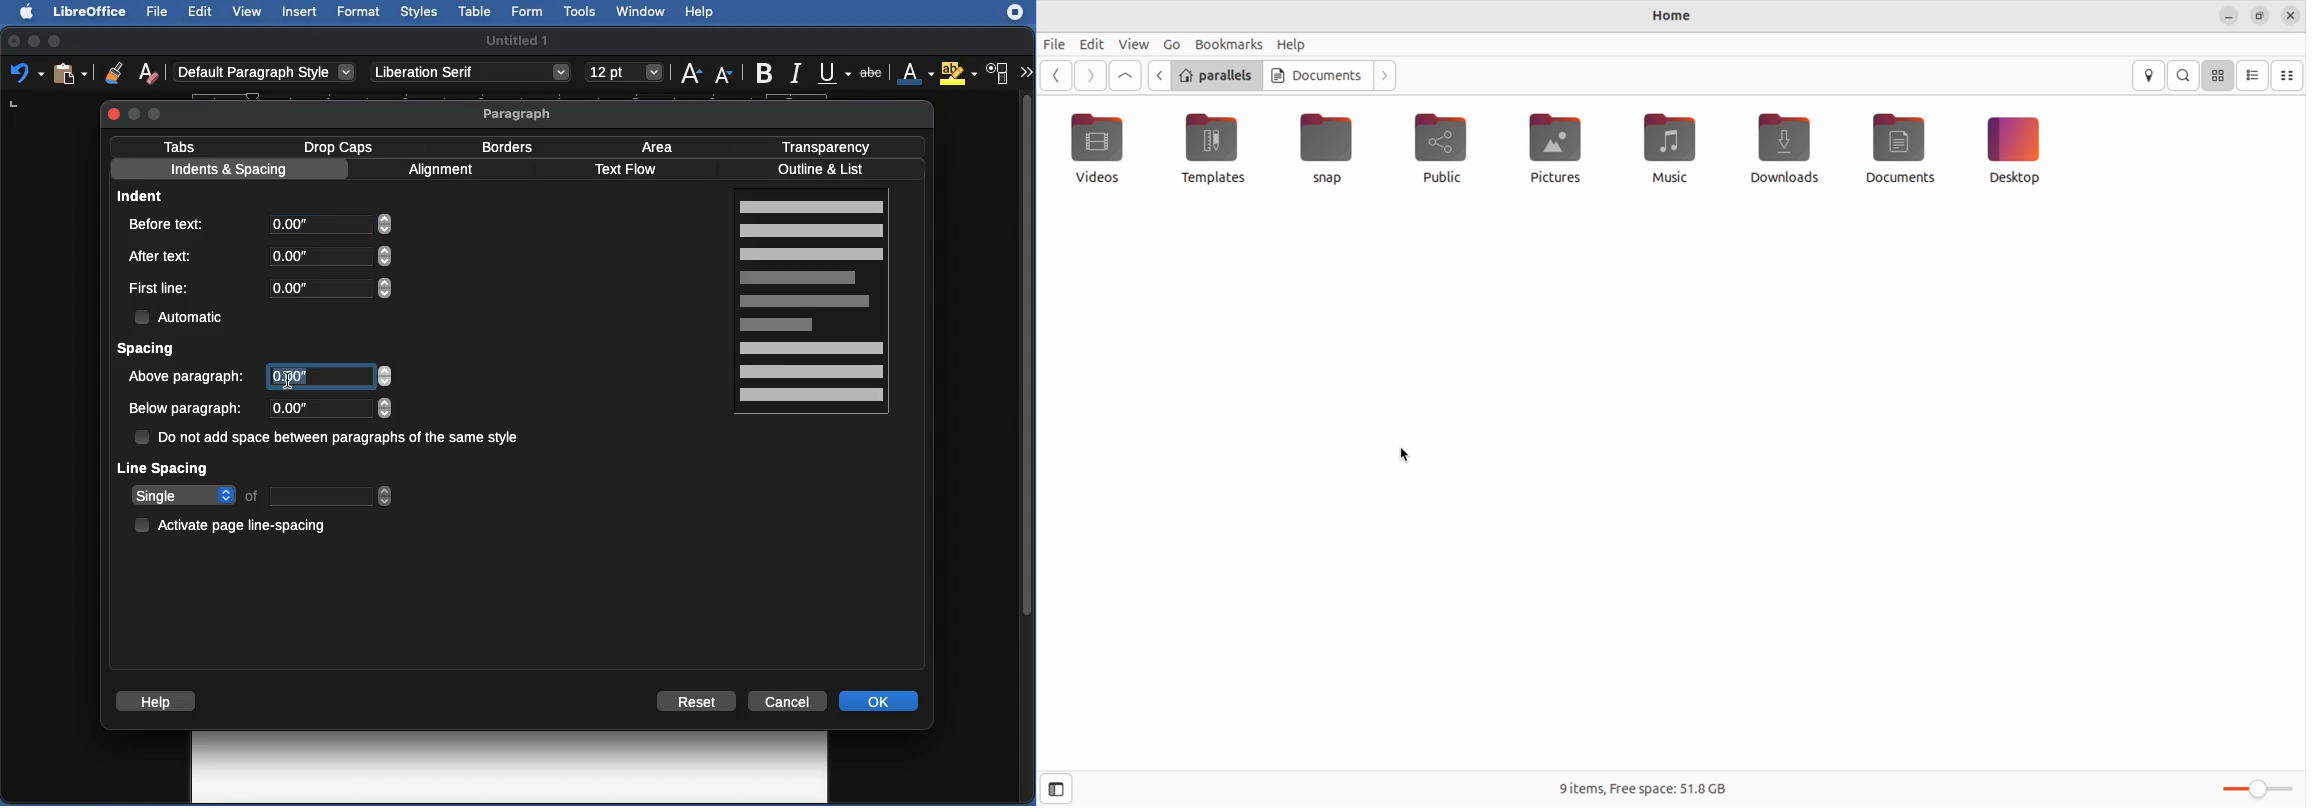  What do you see at coordinates (143, 195) in the screenshot?
I see `Indent` at bounding box center [143, 195].